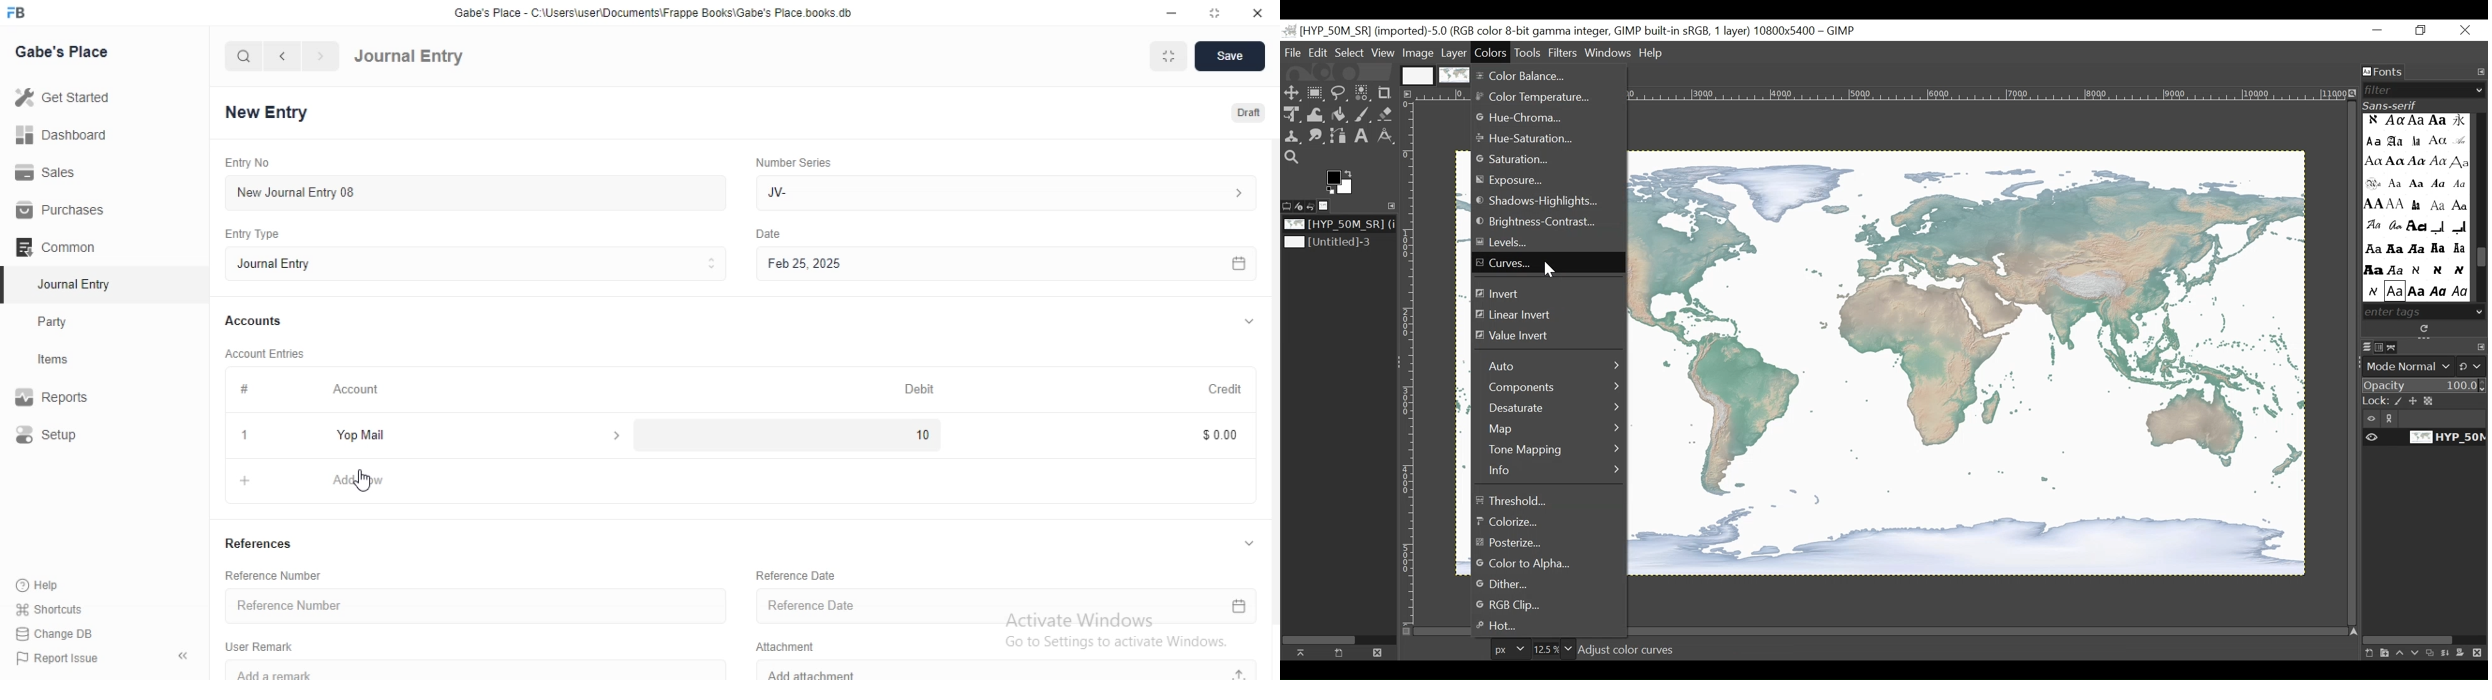 The image size is (2492, 700). I want to click on cursor, so click(367, 480).